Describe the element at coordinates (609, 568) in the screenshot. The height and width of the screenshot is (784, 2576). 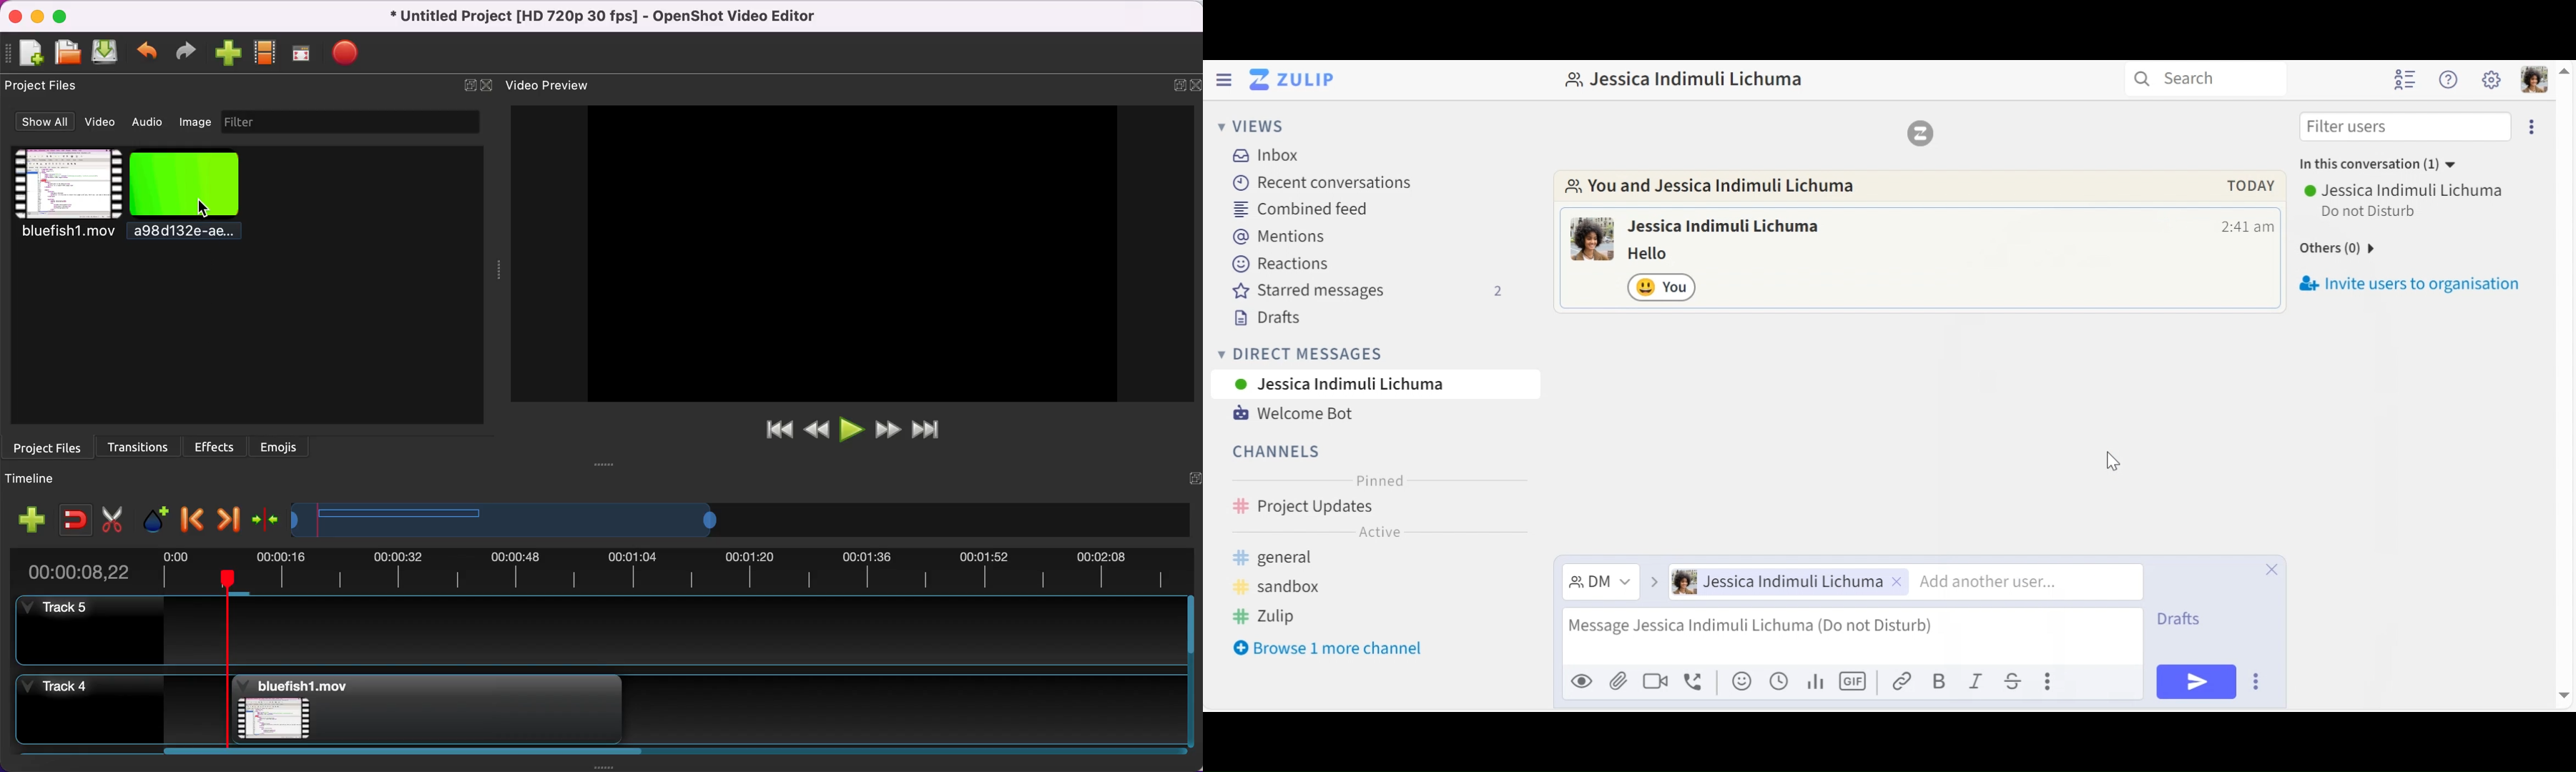
I see `duration` at that location.